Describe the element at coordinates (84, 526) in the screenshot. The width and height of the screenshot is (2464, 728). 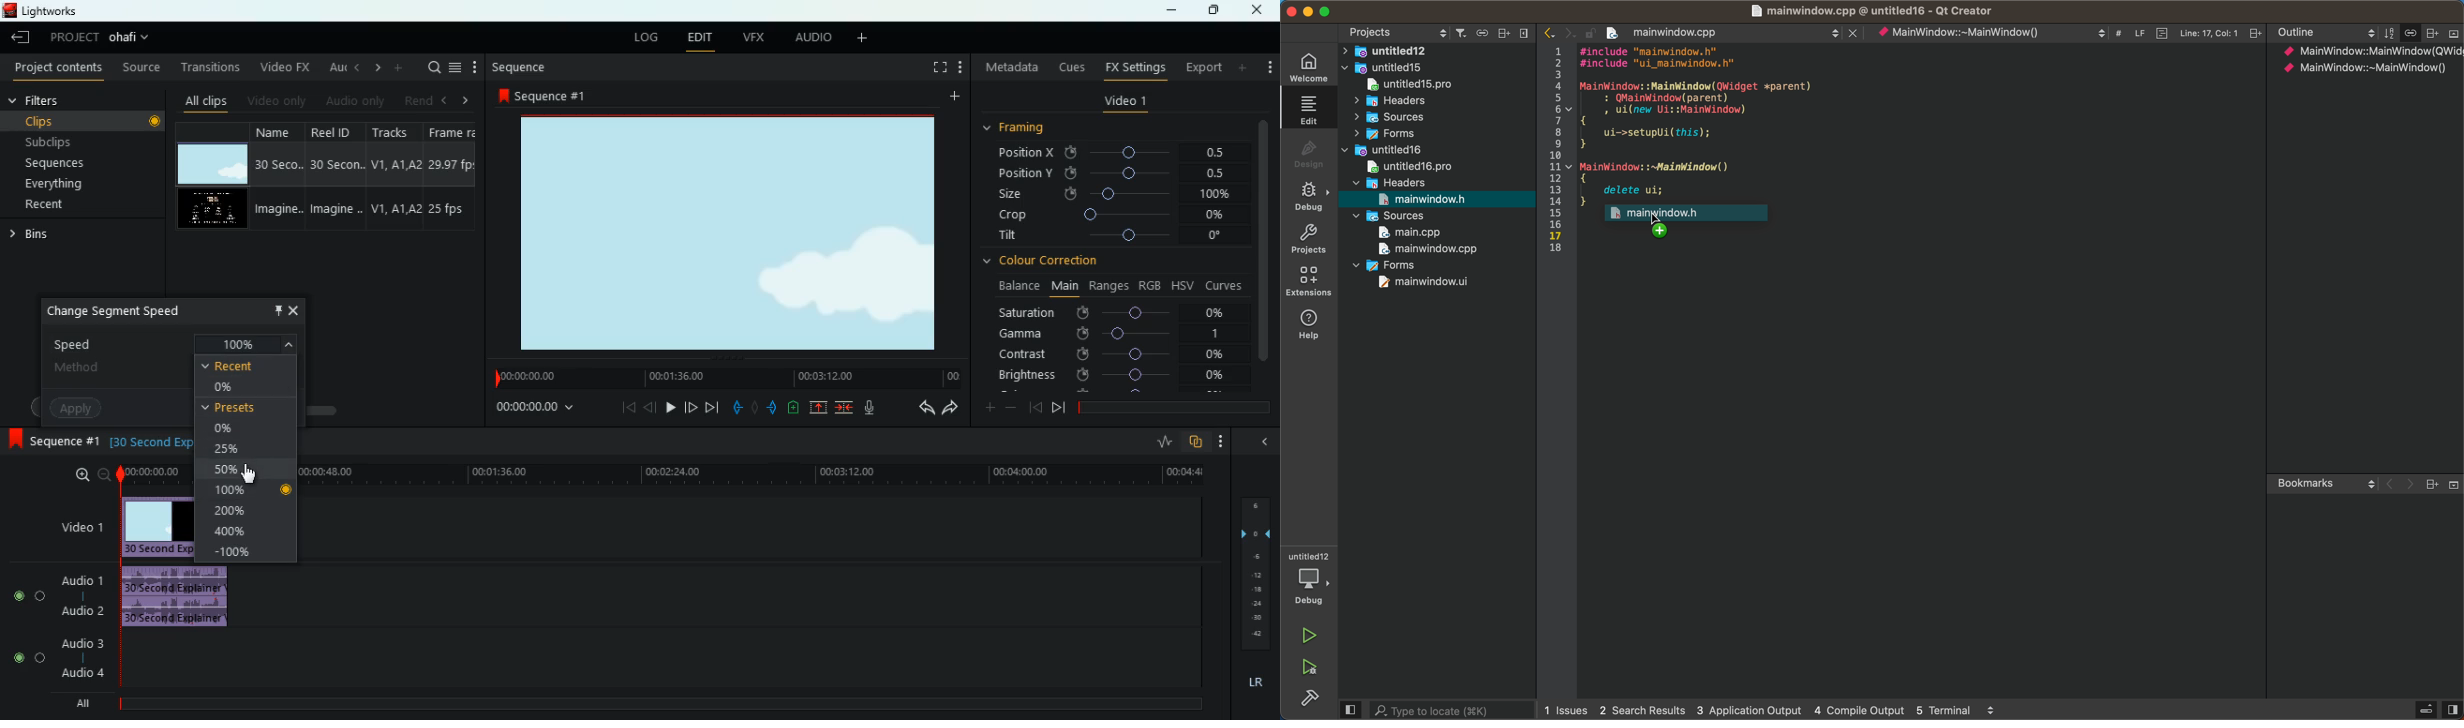
I see `video 1` at that location.